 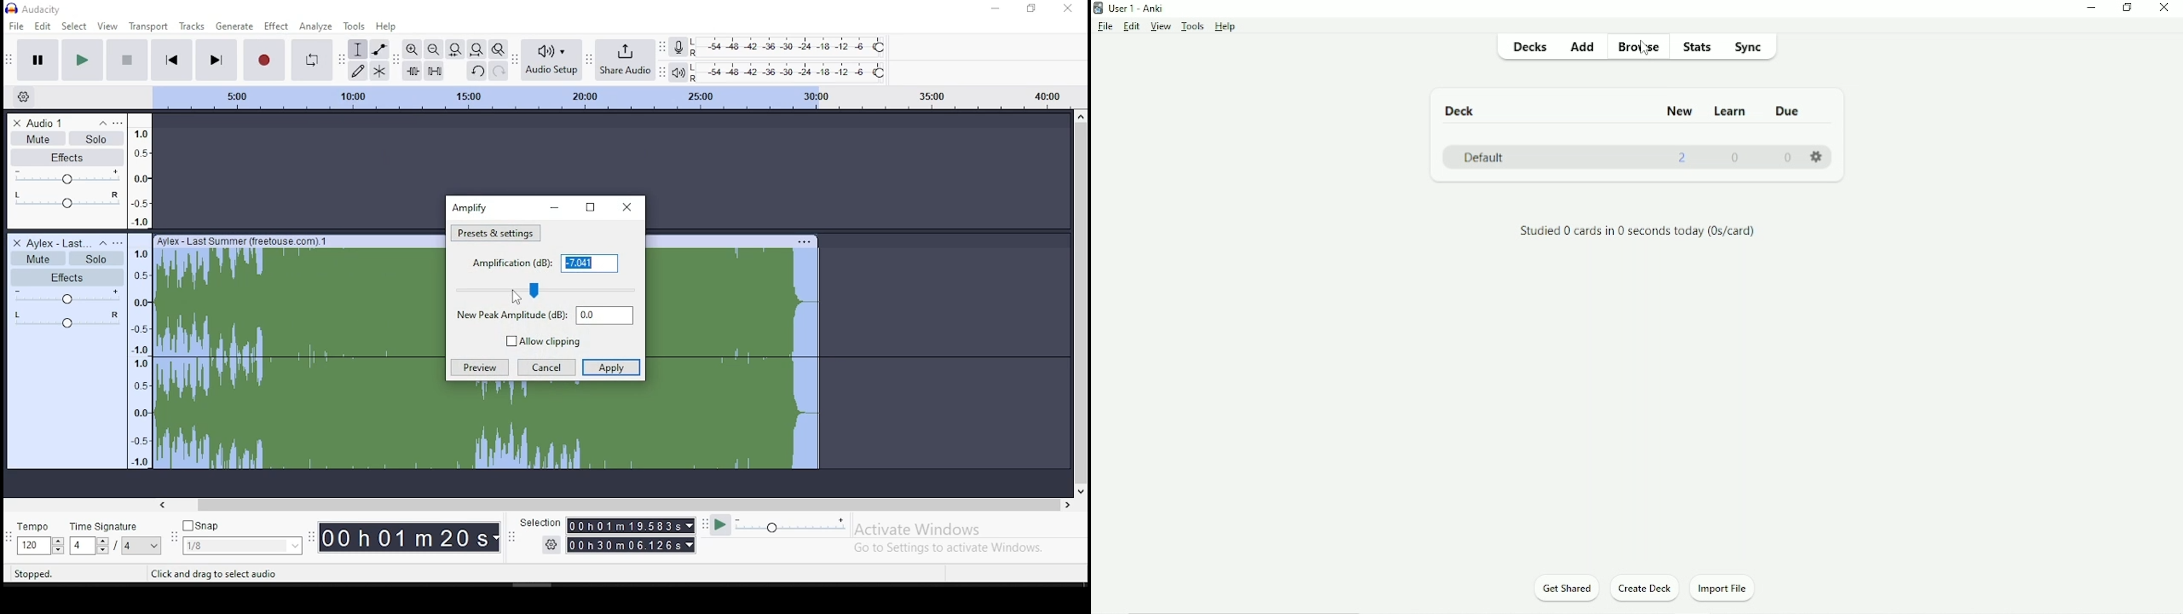 I want to click on playback meter, so click(x=678, y=72).